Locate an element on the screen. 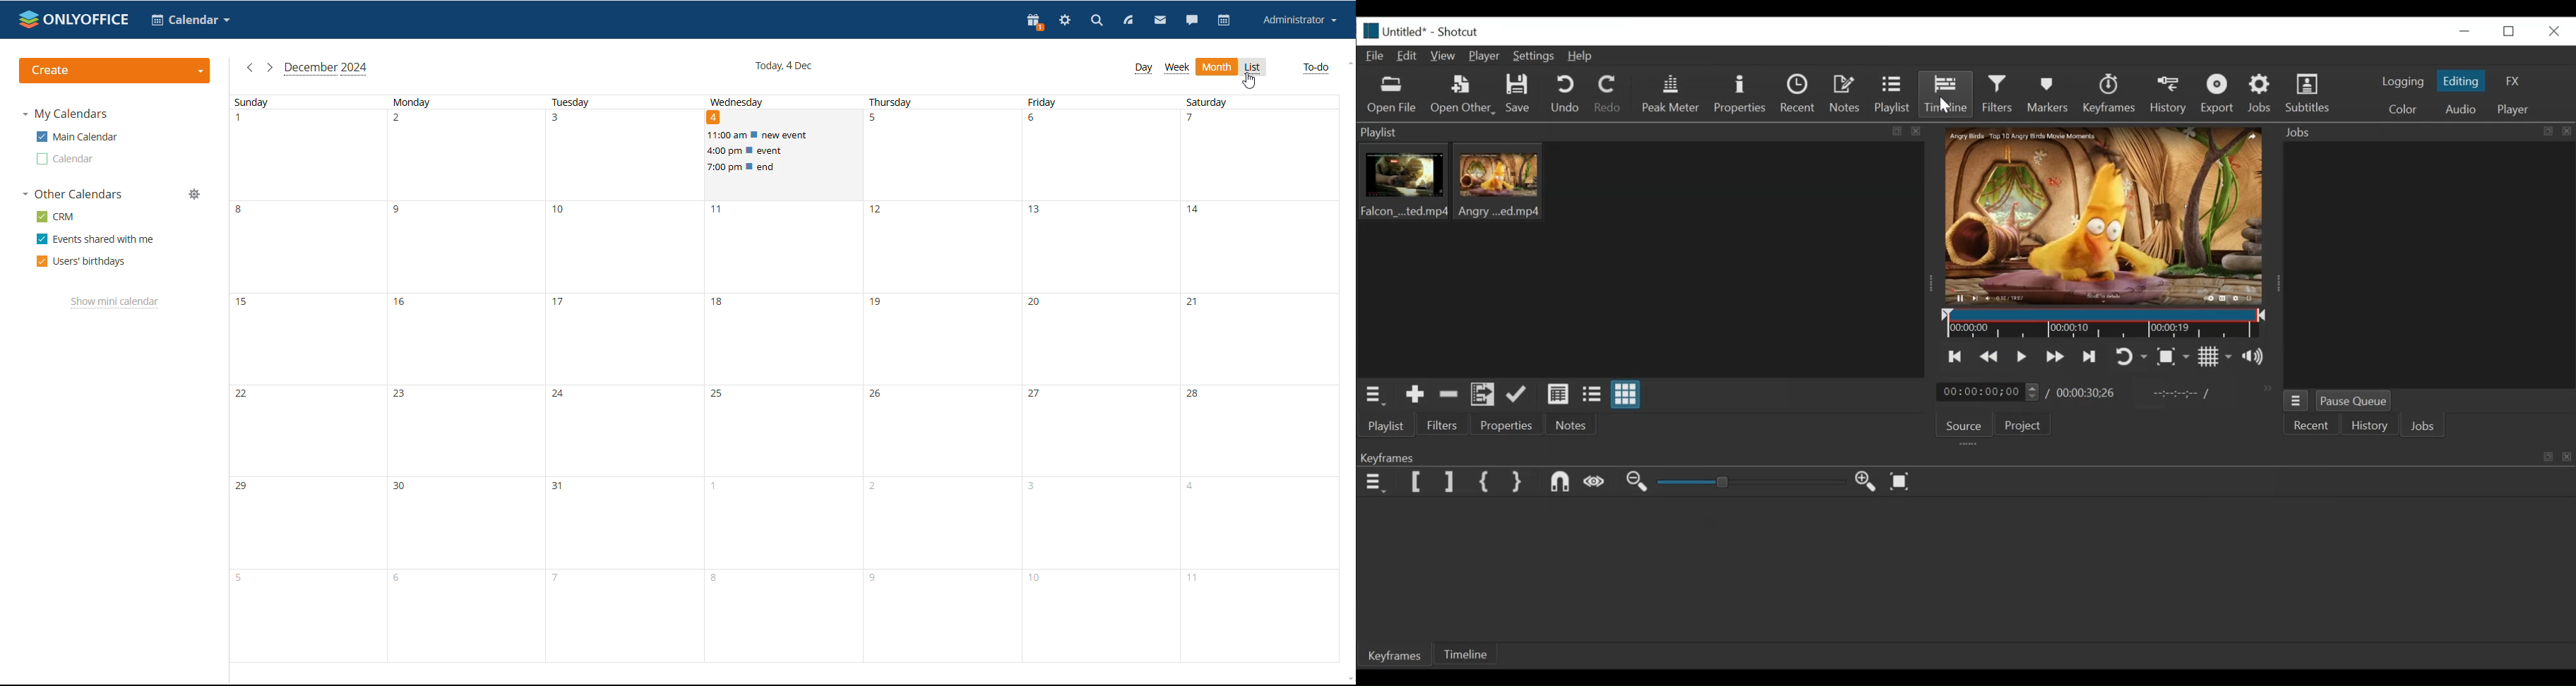 This screenshot has height=700, width=2576. zoom in is located at coordinates (1866, 484).